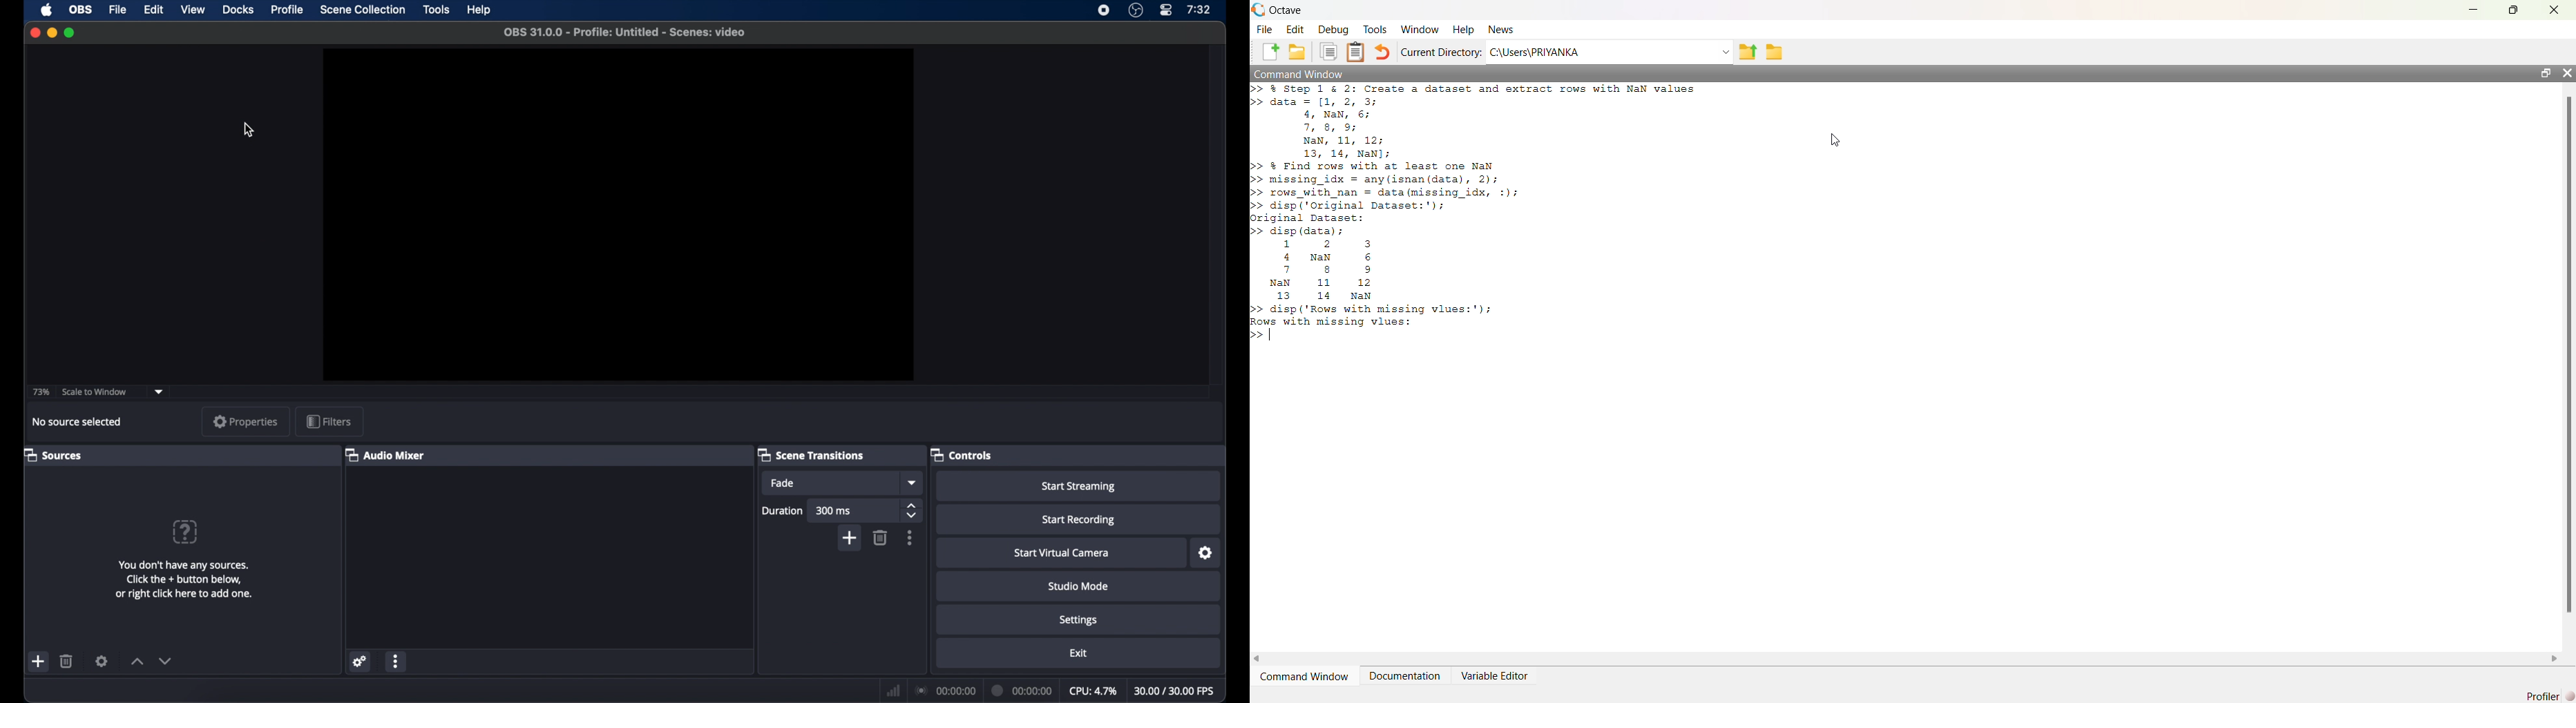 The image size is (2576, 728). I want to click on file, so click(119, 9).